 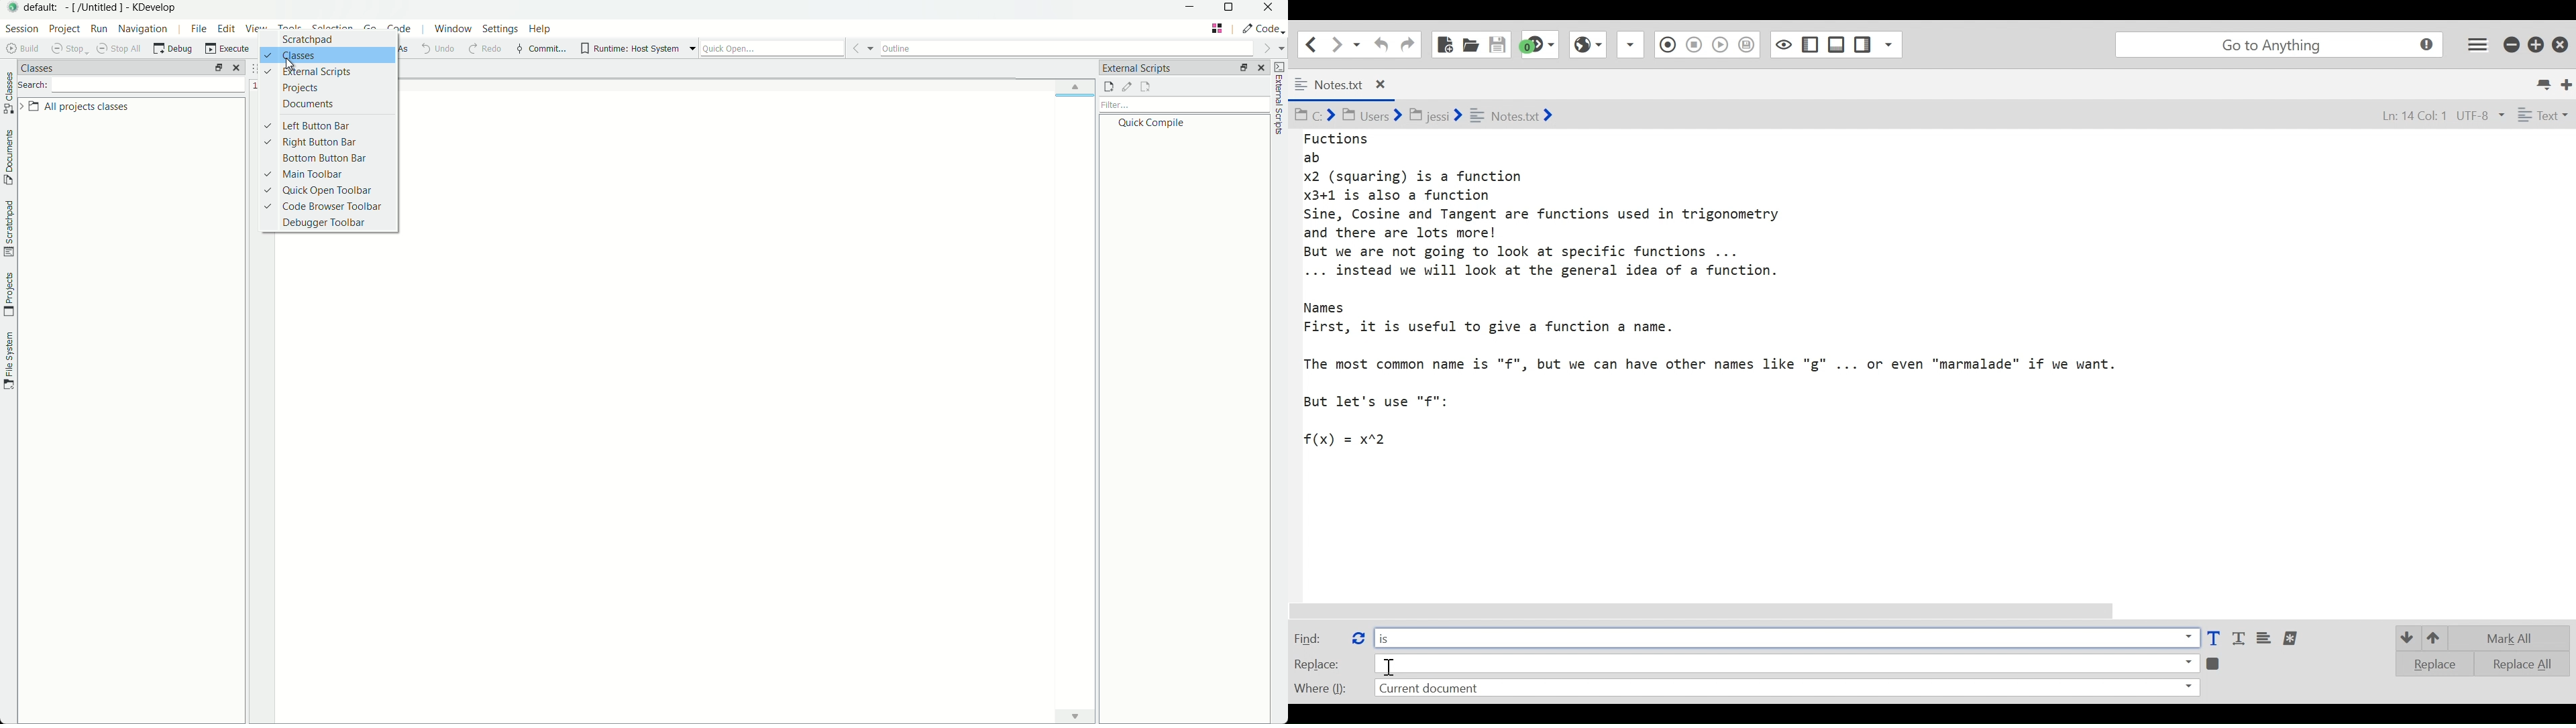 What do you see at coordinates (1351, 85) in the screenshot?
I see `Notes.txt` at bounding box center [1351, 85].